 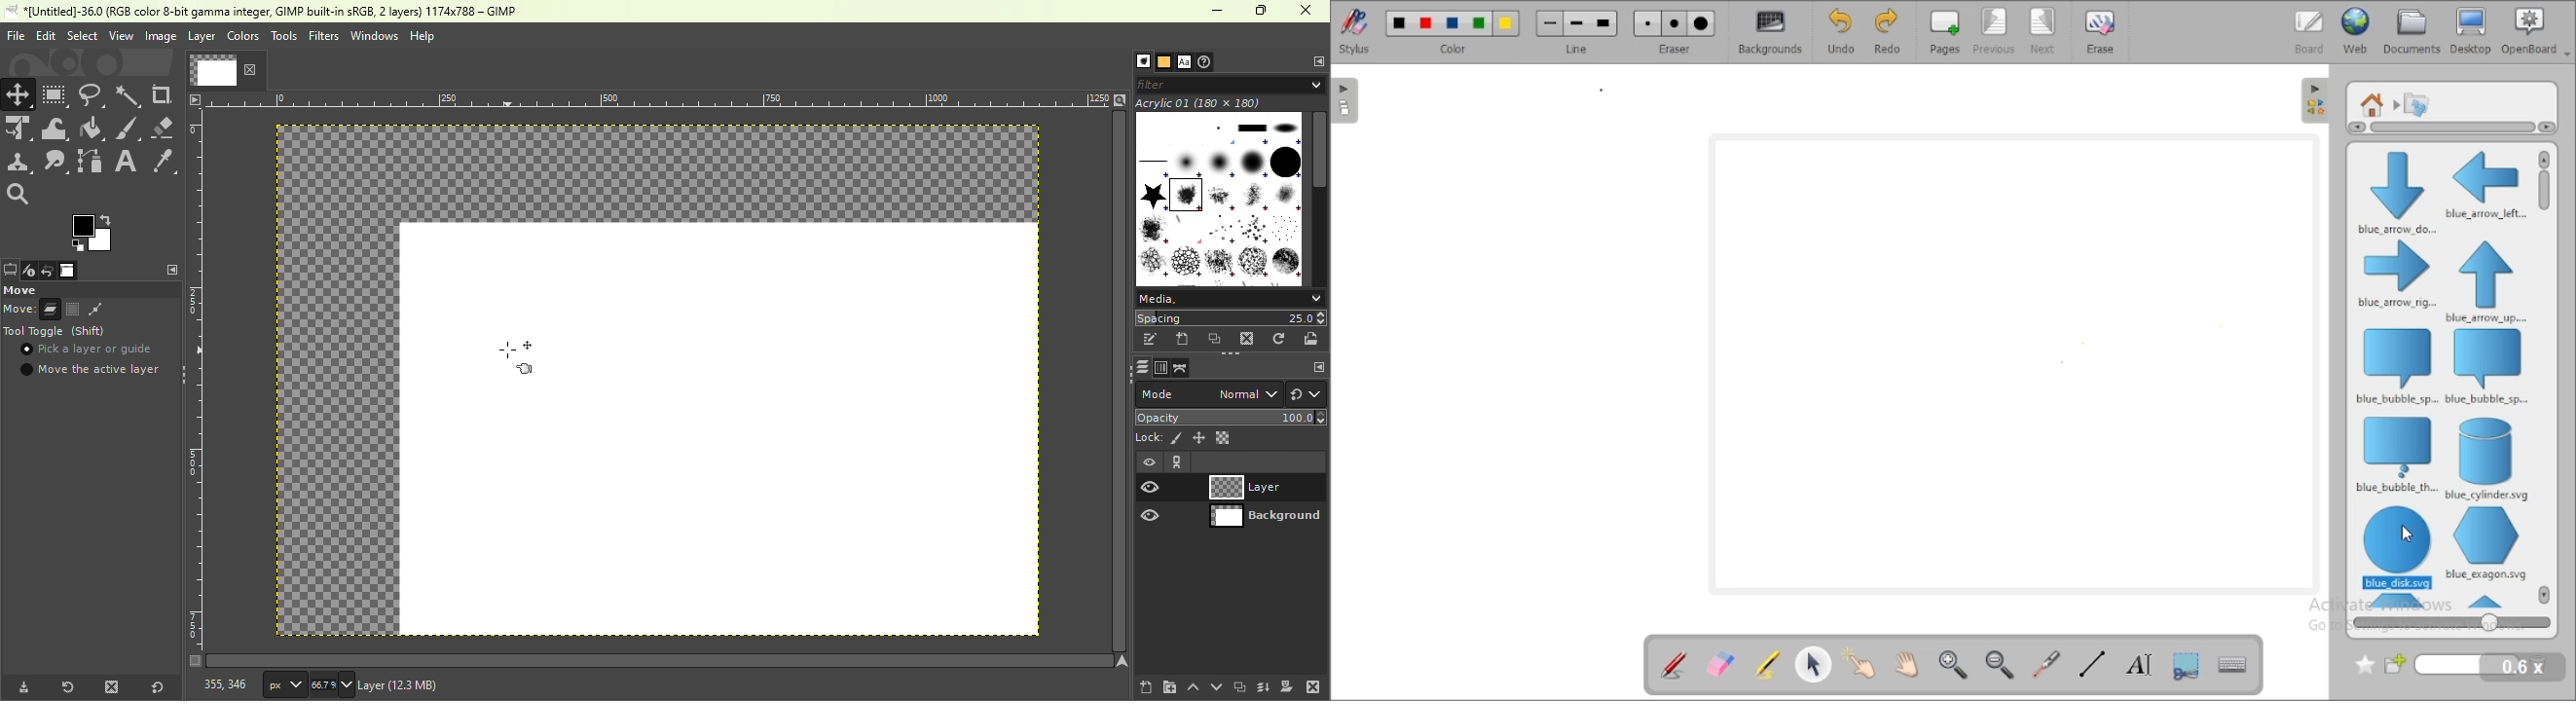 What do you see at coordinates (202, 39) in the screenshot?
I see `layer` at bounding box center [202, 39].